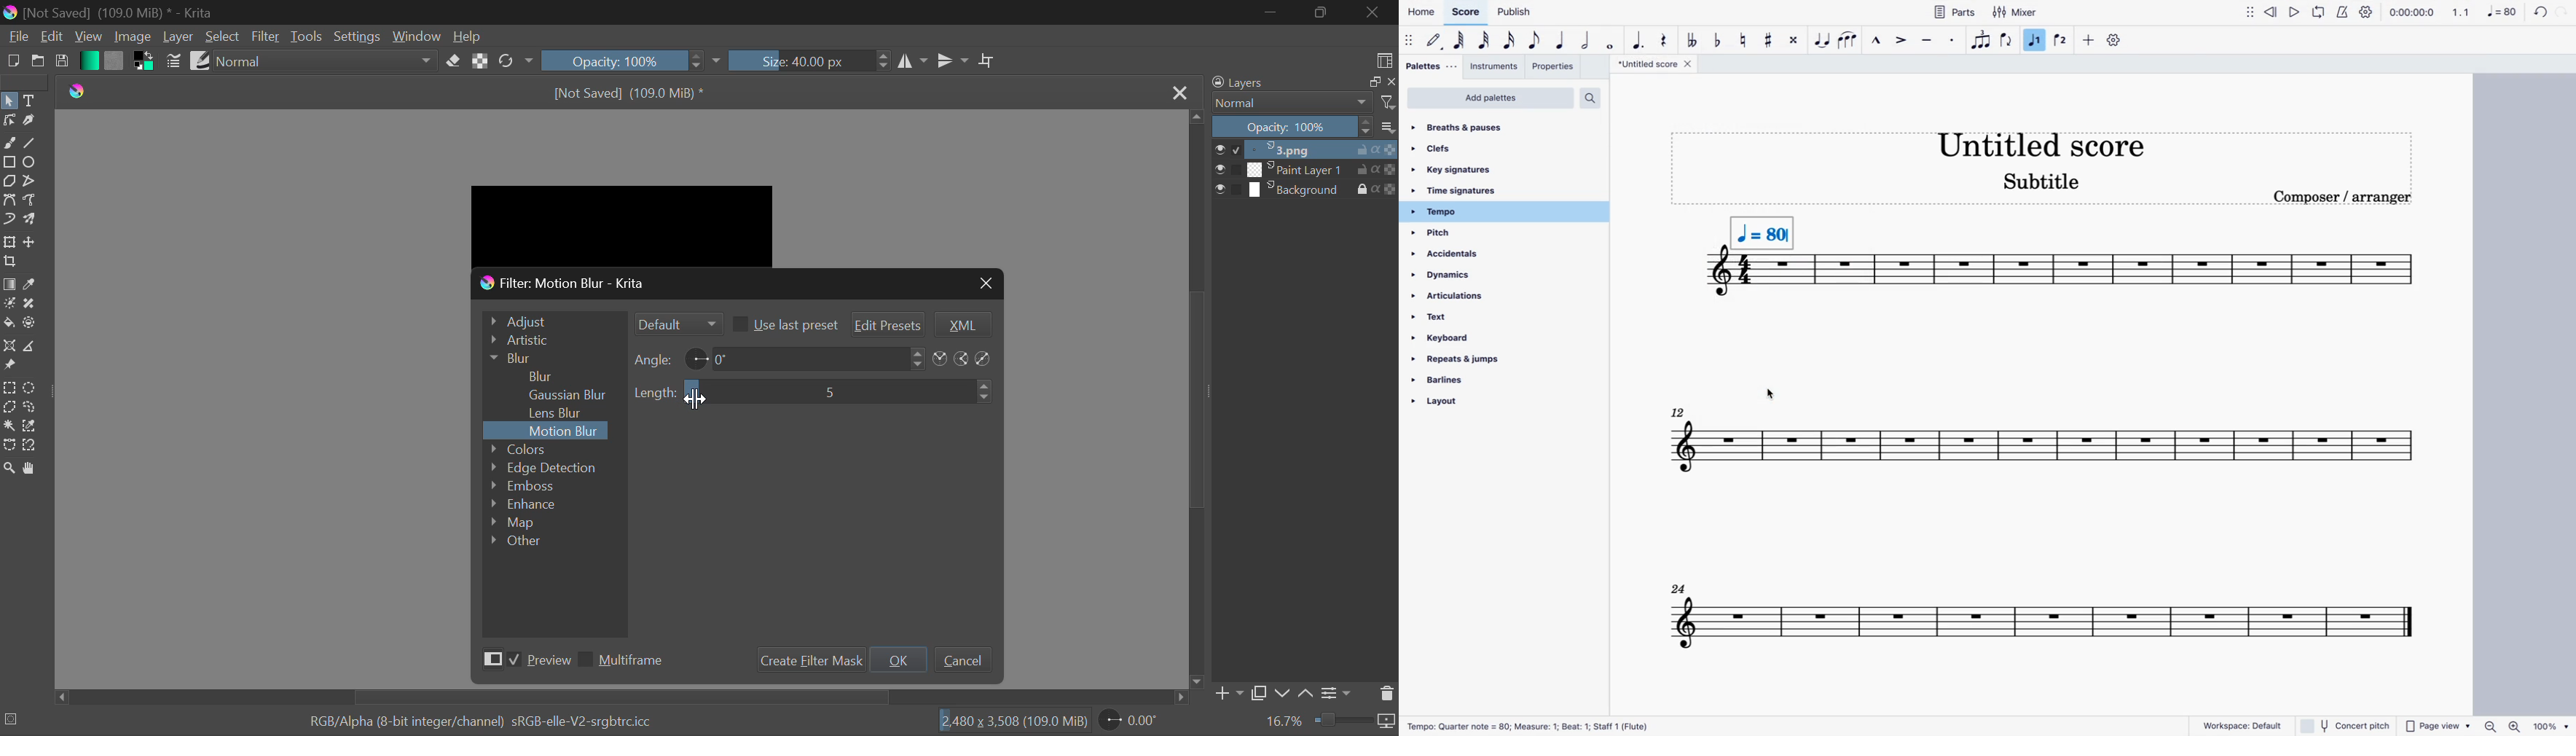 The height and width of the screenshot is (756, 2576). Describe the element at coordinates (542, 375) in the screenshot. I see `Blur` at that location.